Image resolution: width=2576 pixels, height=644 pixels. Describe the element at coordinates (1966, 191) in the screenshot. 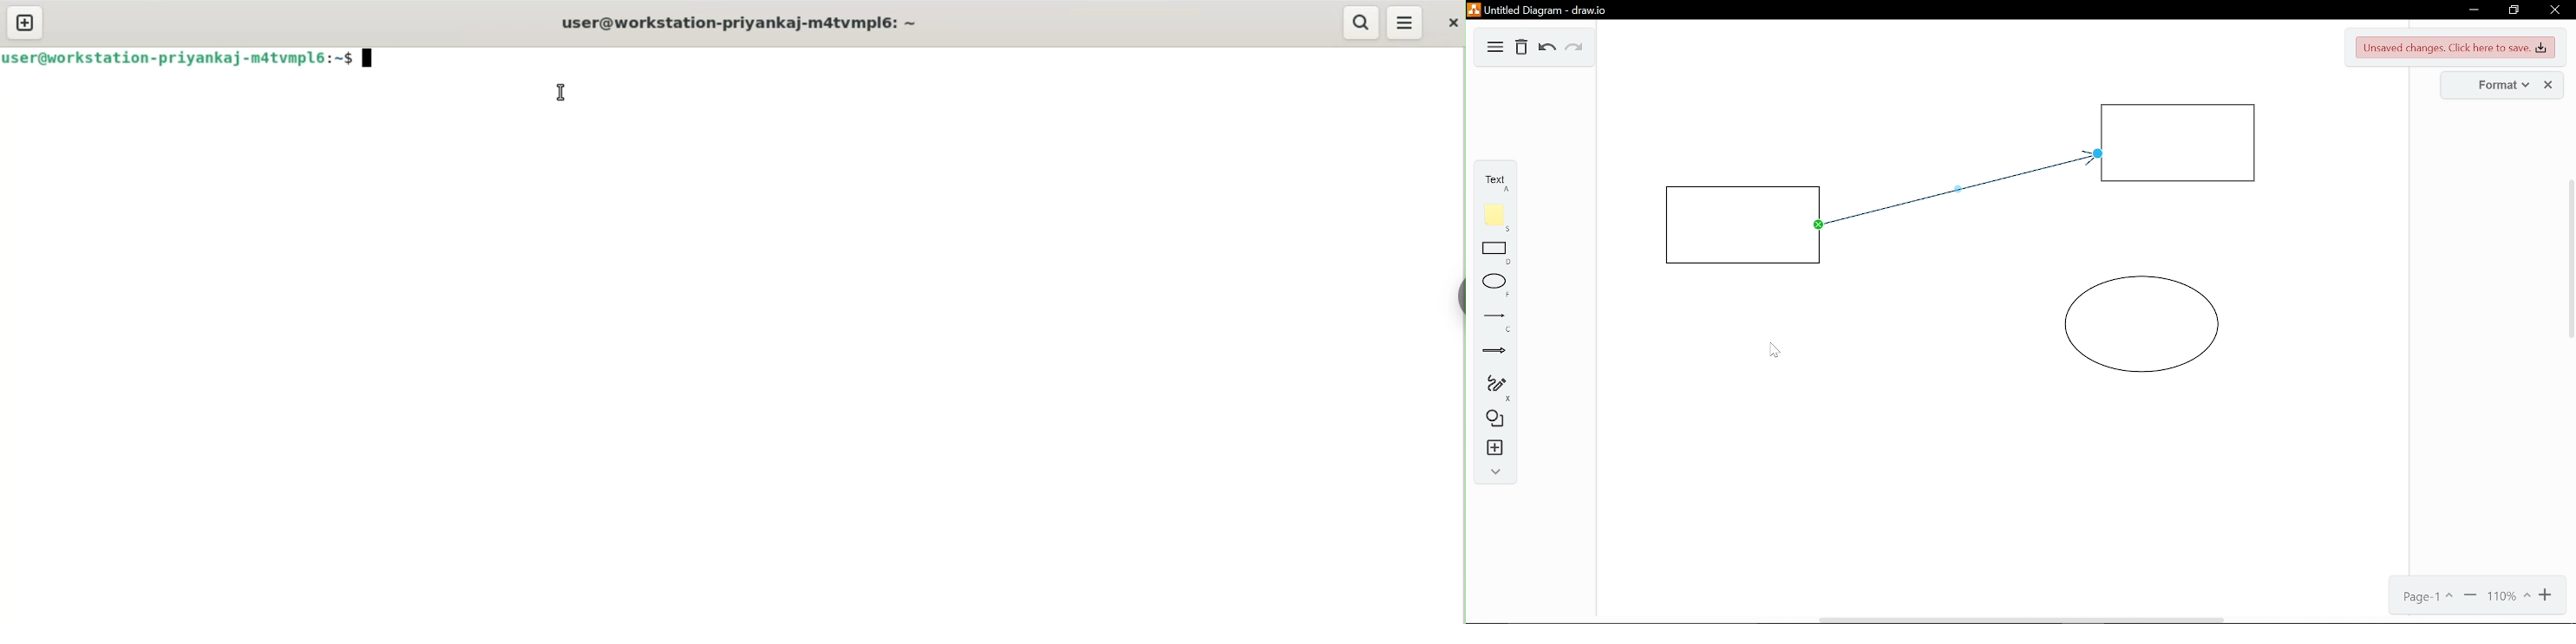

I see `Connector line shifted from circle to rectangle` at that location.